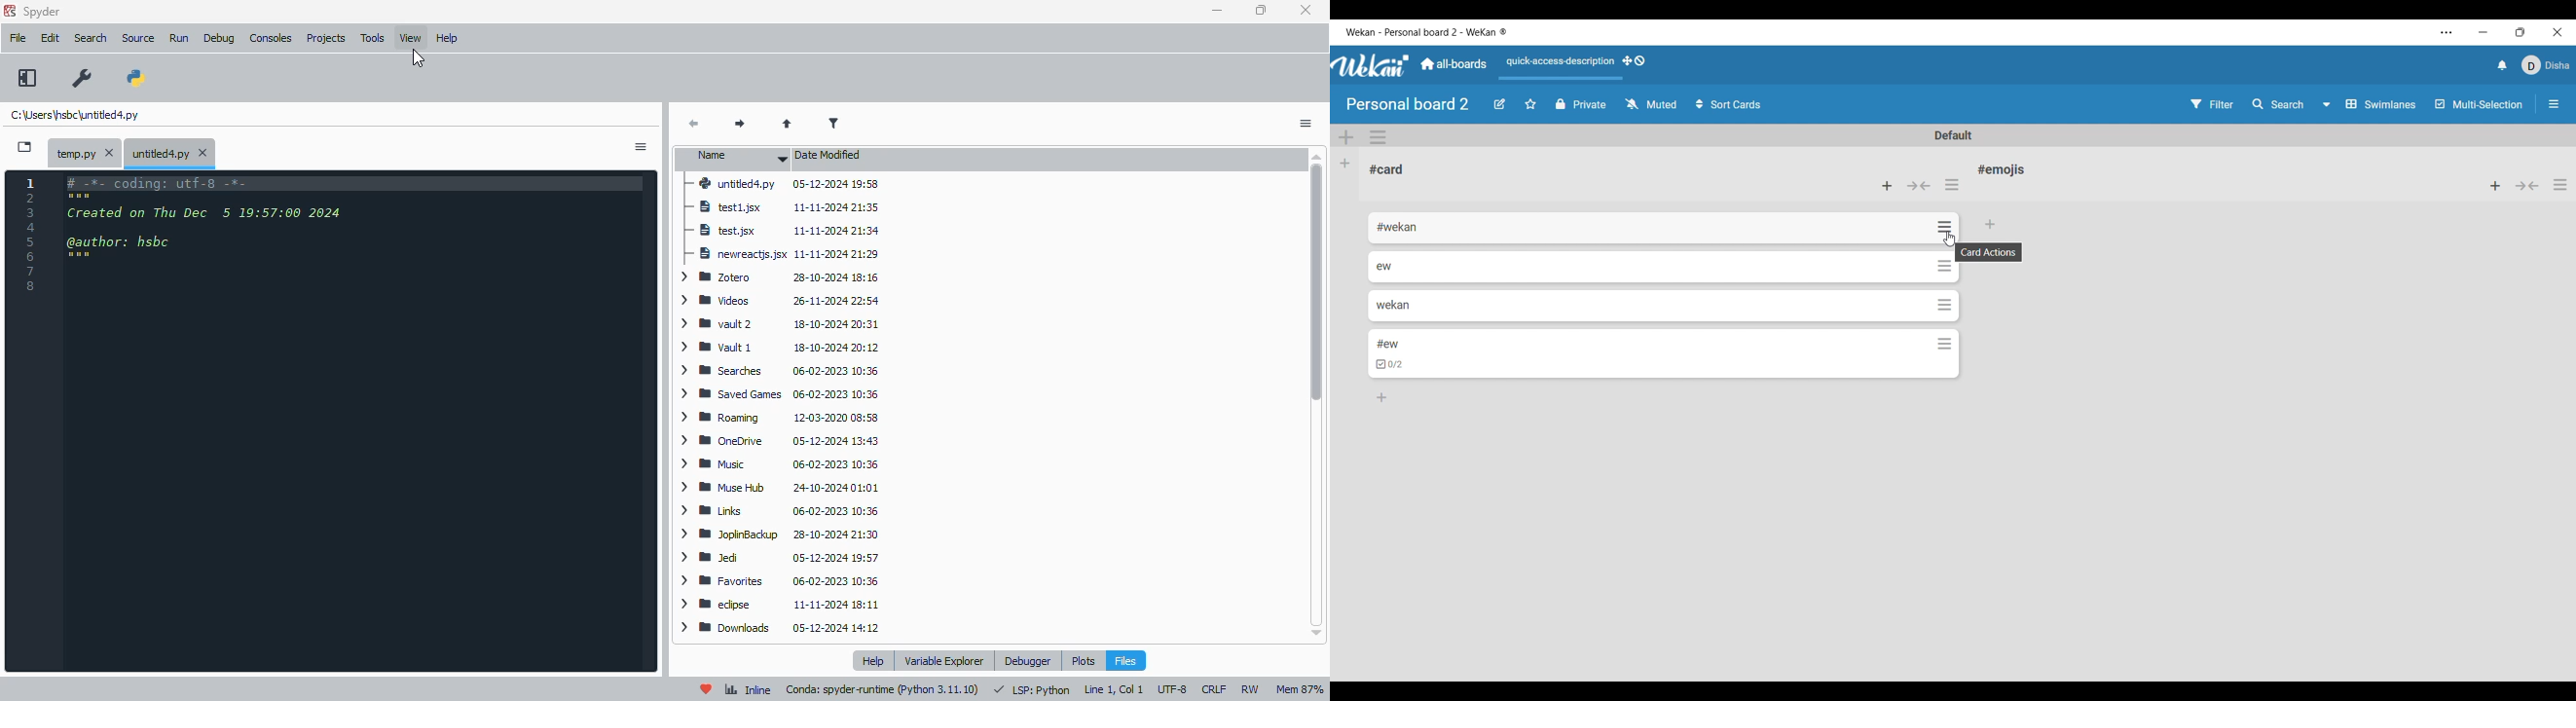  I want to click on debug, so click(219, 39).